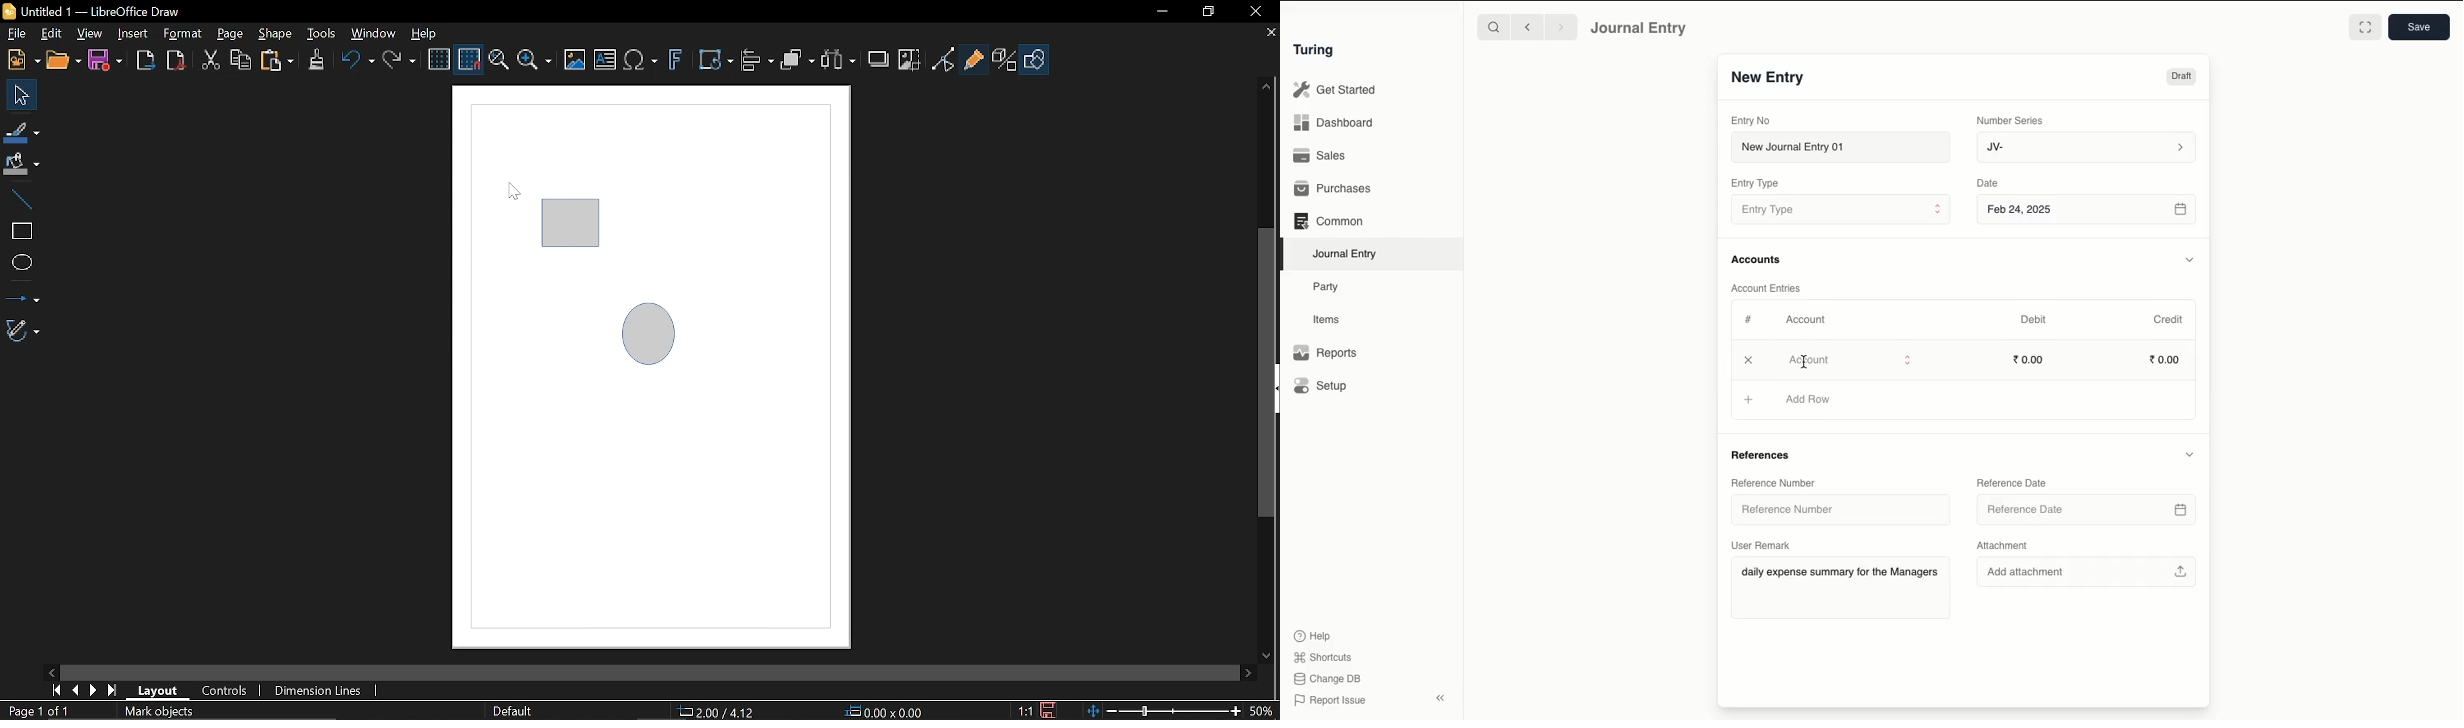  What do you see at coordinates (428, 33) in the screenshot?
I see `Help` at bounding box center [428, 33].